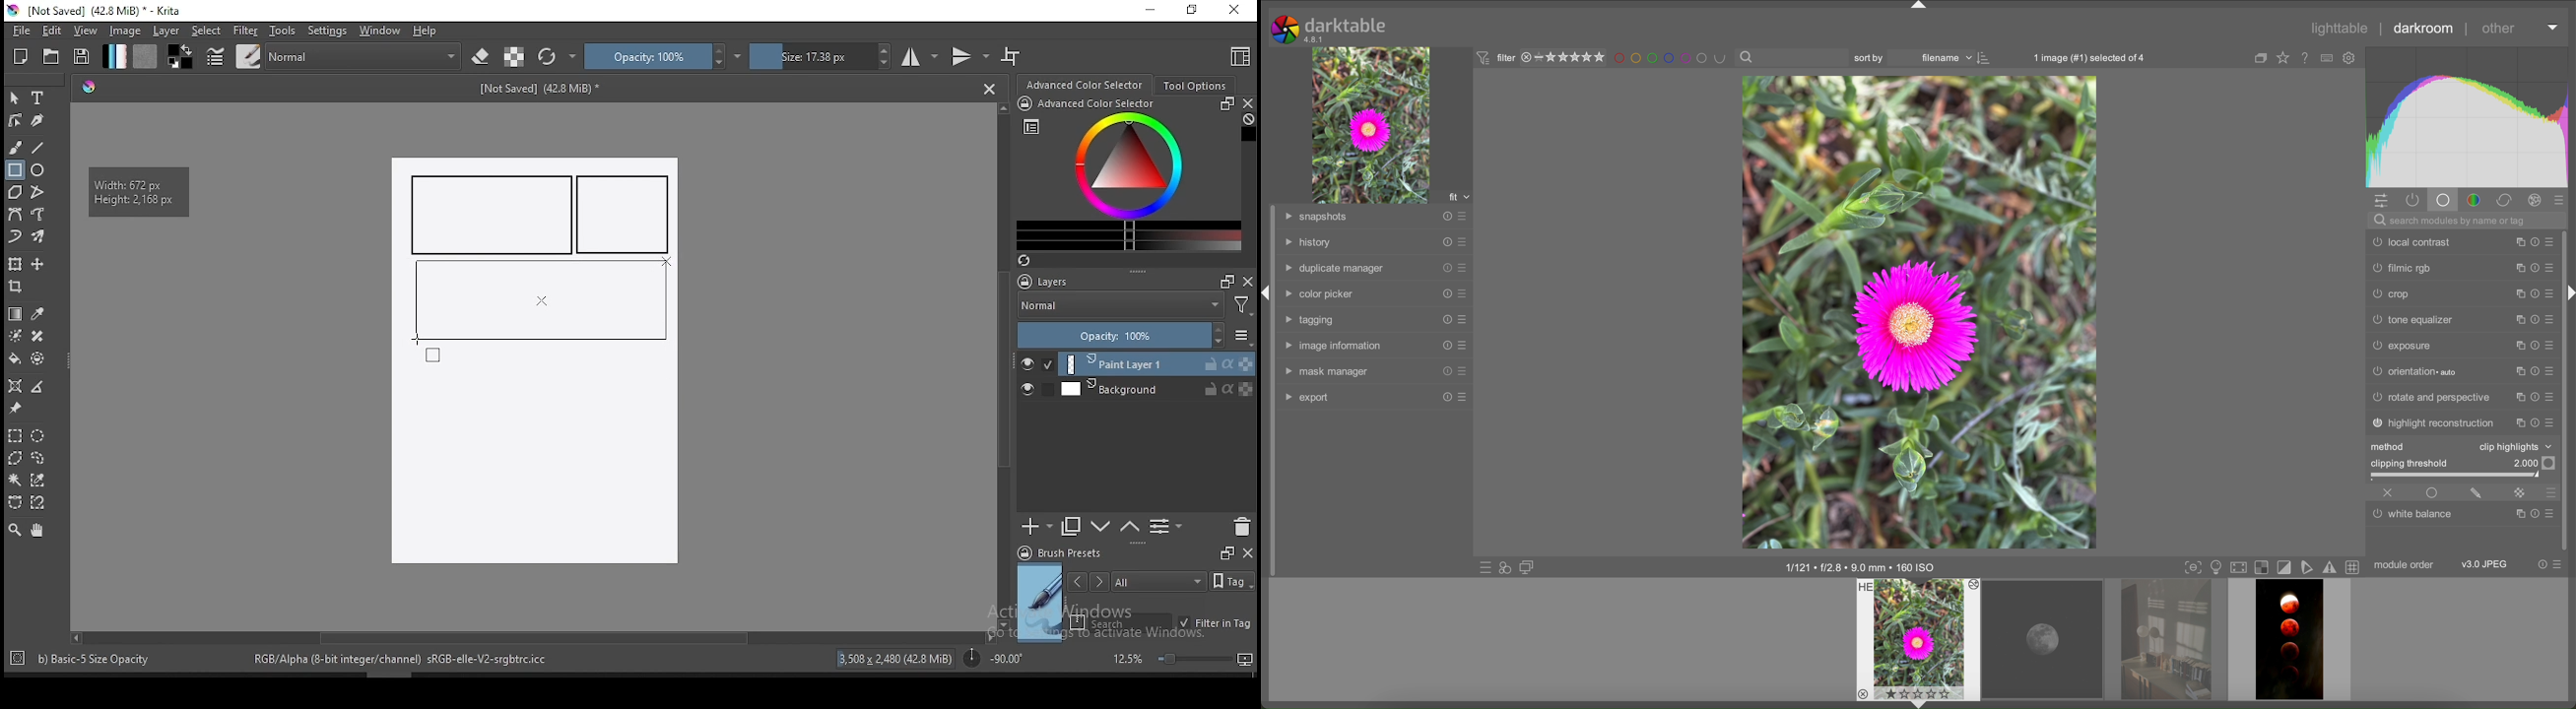 The width and height of the screenshot is (2576, 728). I want to click on freehand path tool, so click(39, 215).